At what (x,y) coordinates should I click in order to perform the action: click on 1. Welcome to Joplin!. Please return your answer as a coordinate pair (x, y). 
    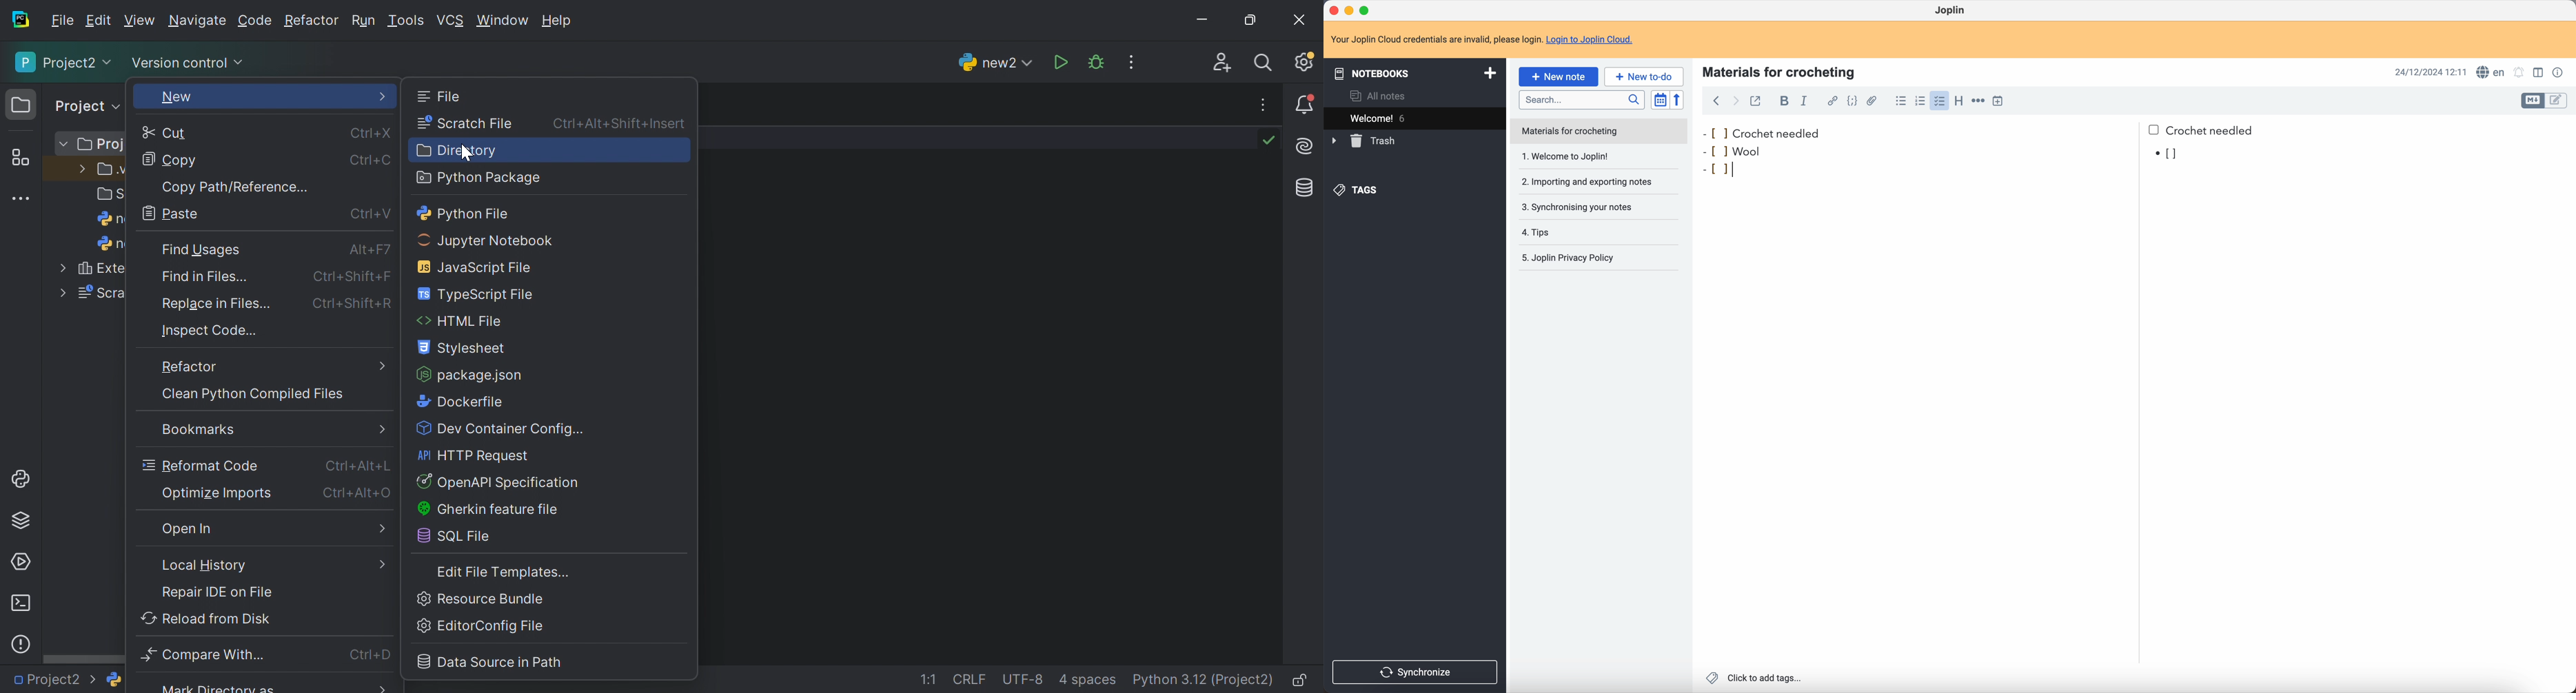
    Looking at the image, I should click on (1592, 157).